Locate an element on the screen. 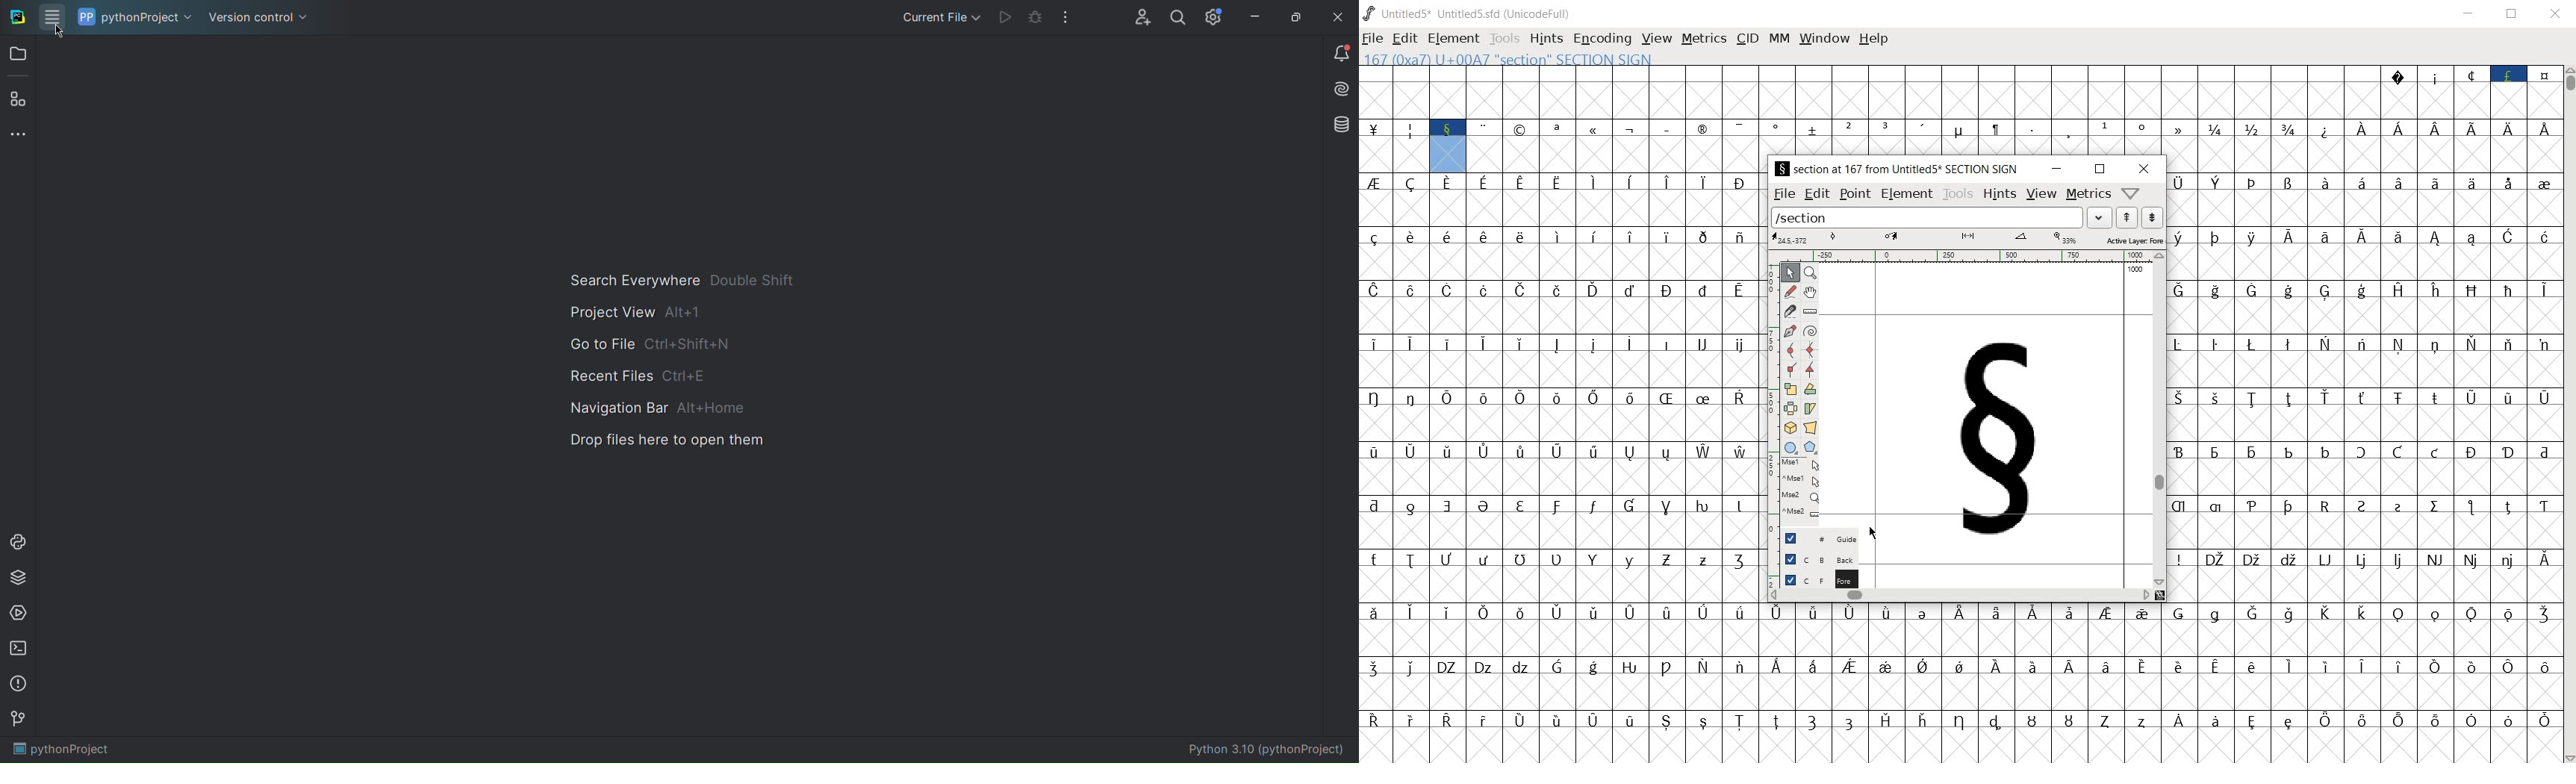 The width and height of the screenshot is (2576, 784). Help/Window is located at coordinates (2131, 193).